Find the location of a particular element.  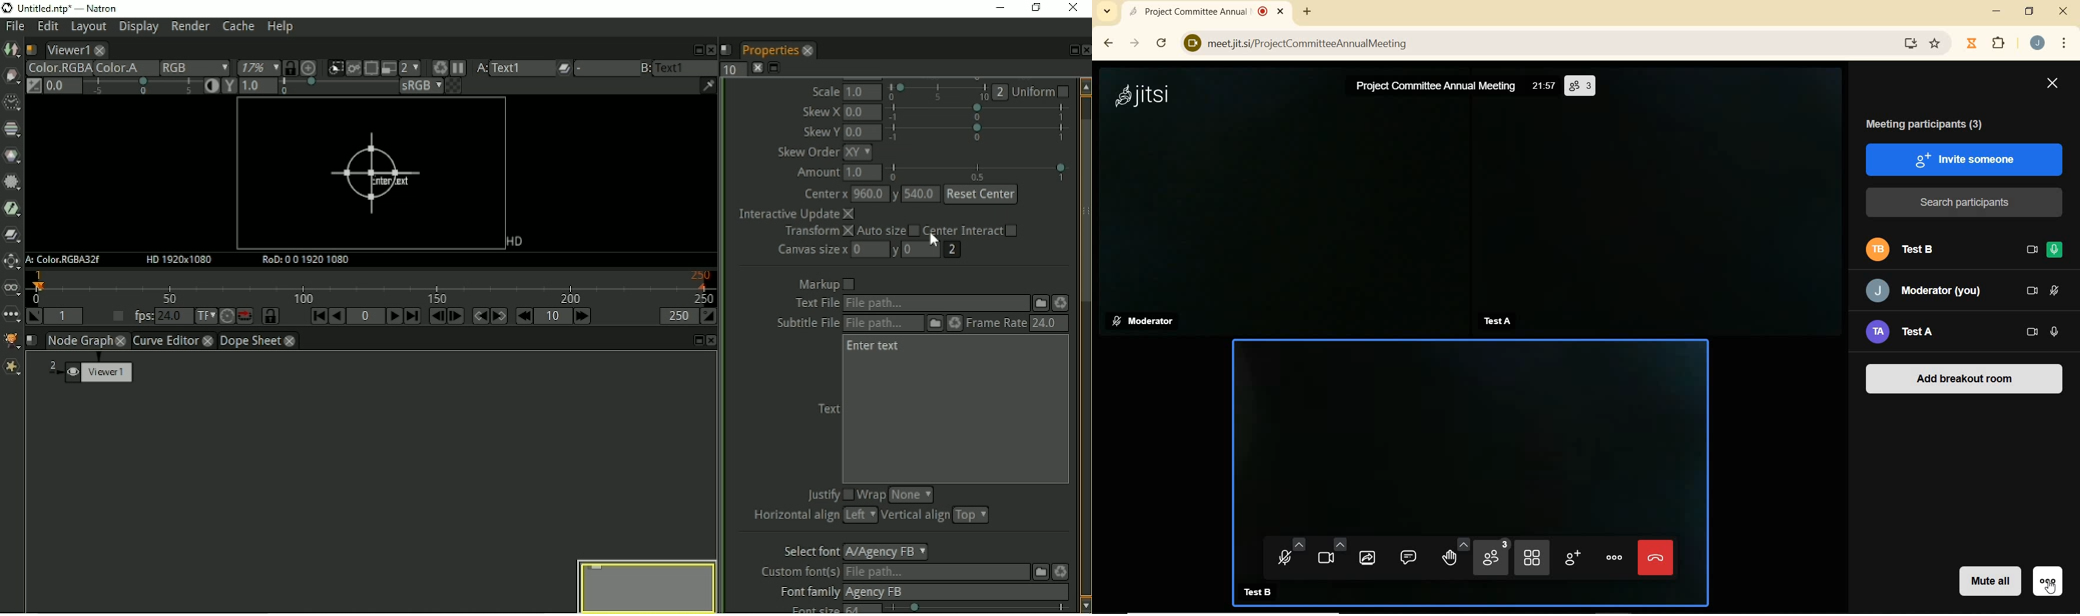

) meetjit.si/ProjectCommitteeAnnualMeeting is located at coordinates (1542, 44).